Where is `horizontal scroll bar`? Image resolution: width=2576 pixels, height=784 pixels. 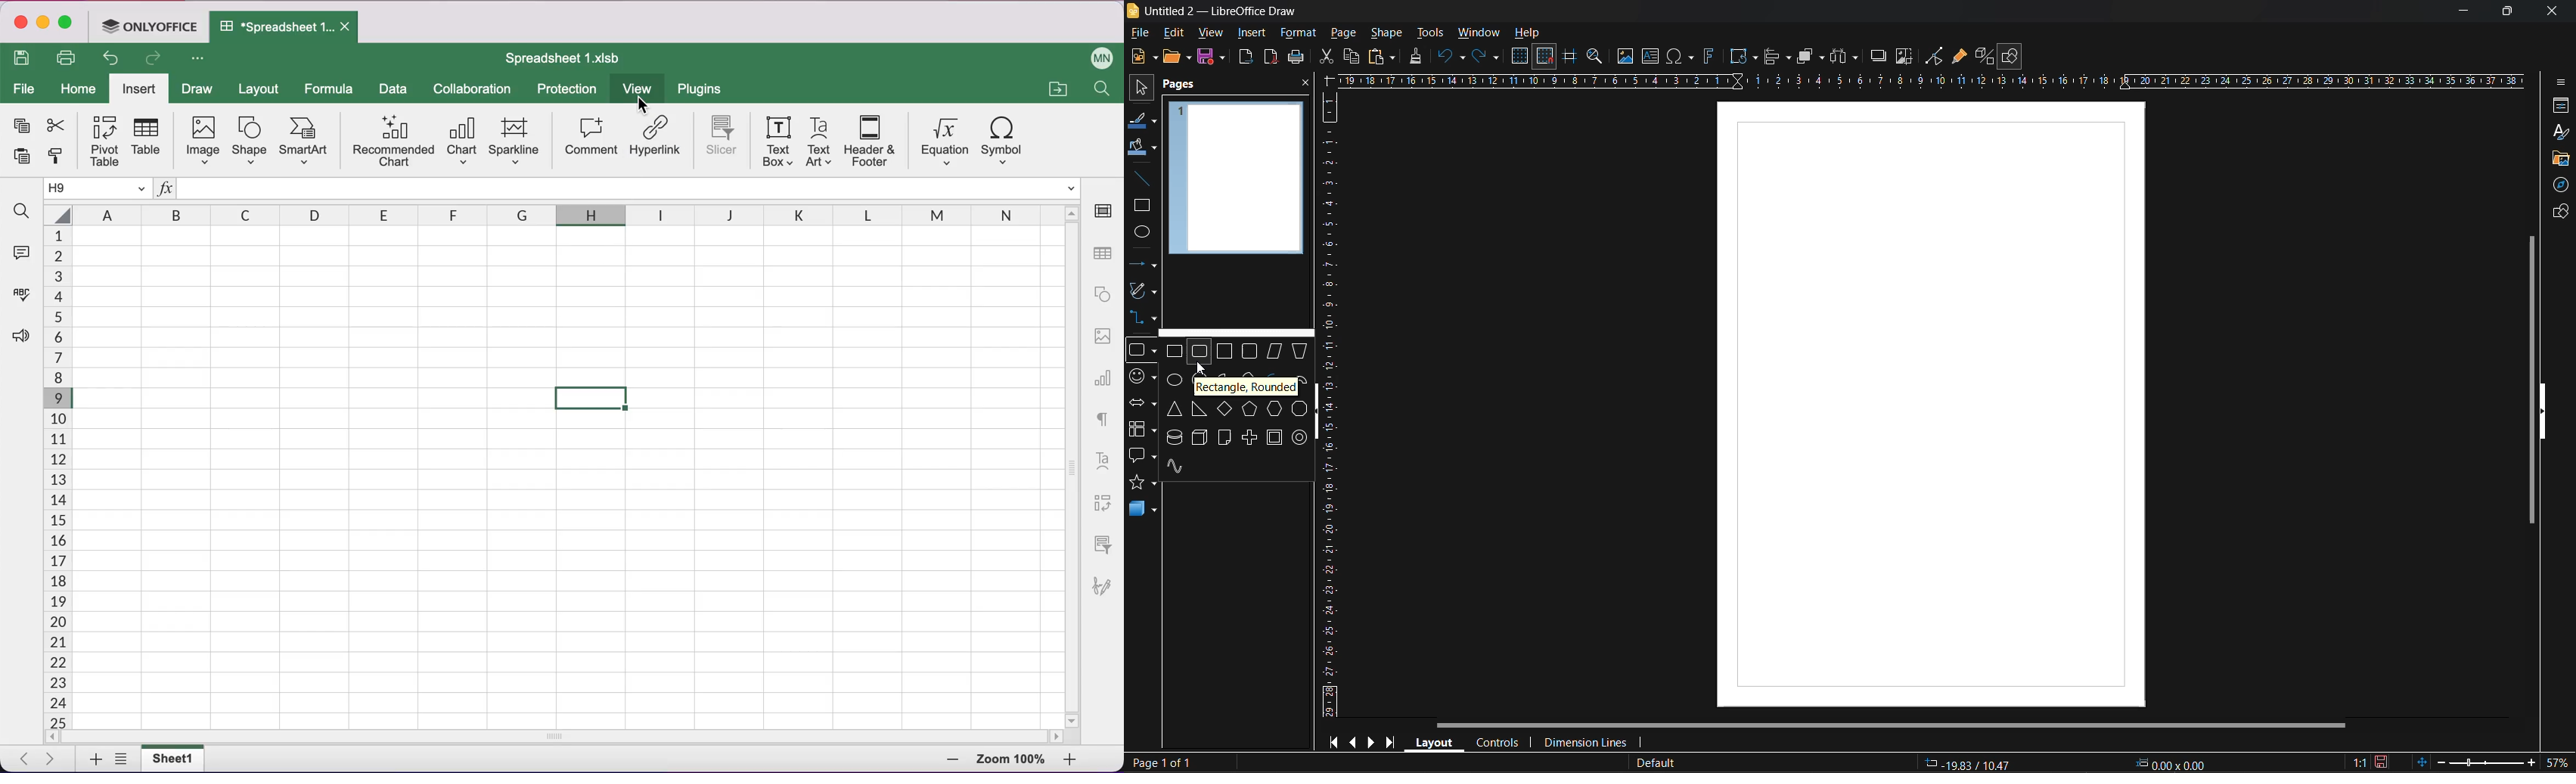
horizontal scroll bar is located at coordinates (1889, 727).